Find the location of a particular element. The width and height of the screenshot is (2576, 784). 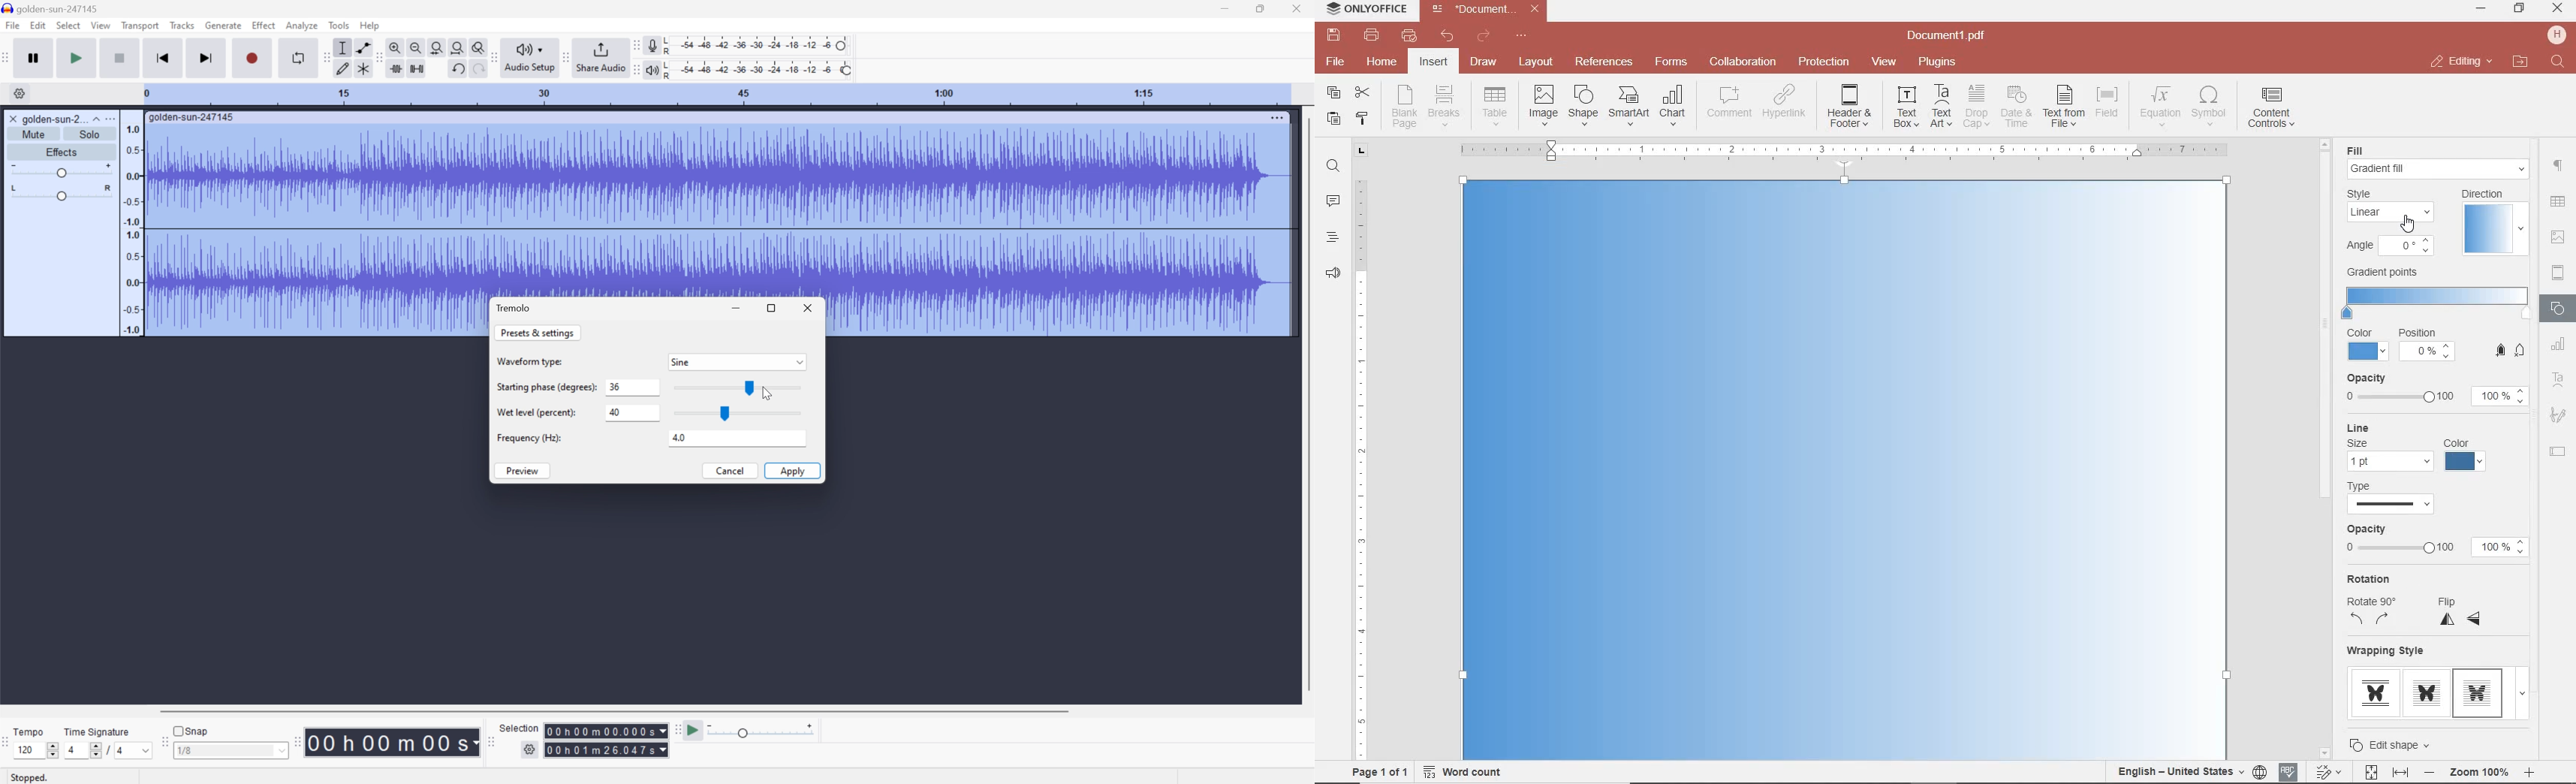

TEXT FIELD is located at coordinates (2558, 451).